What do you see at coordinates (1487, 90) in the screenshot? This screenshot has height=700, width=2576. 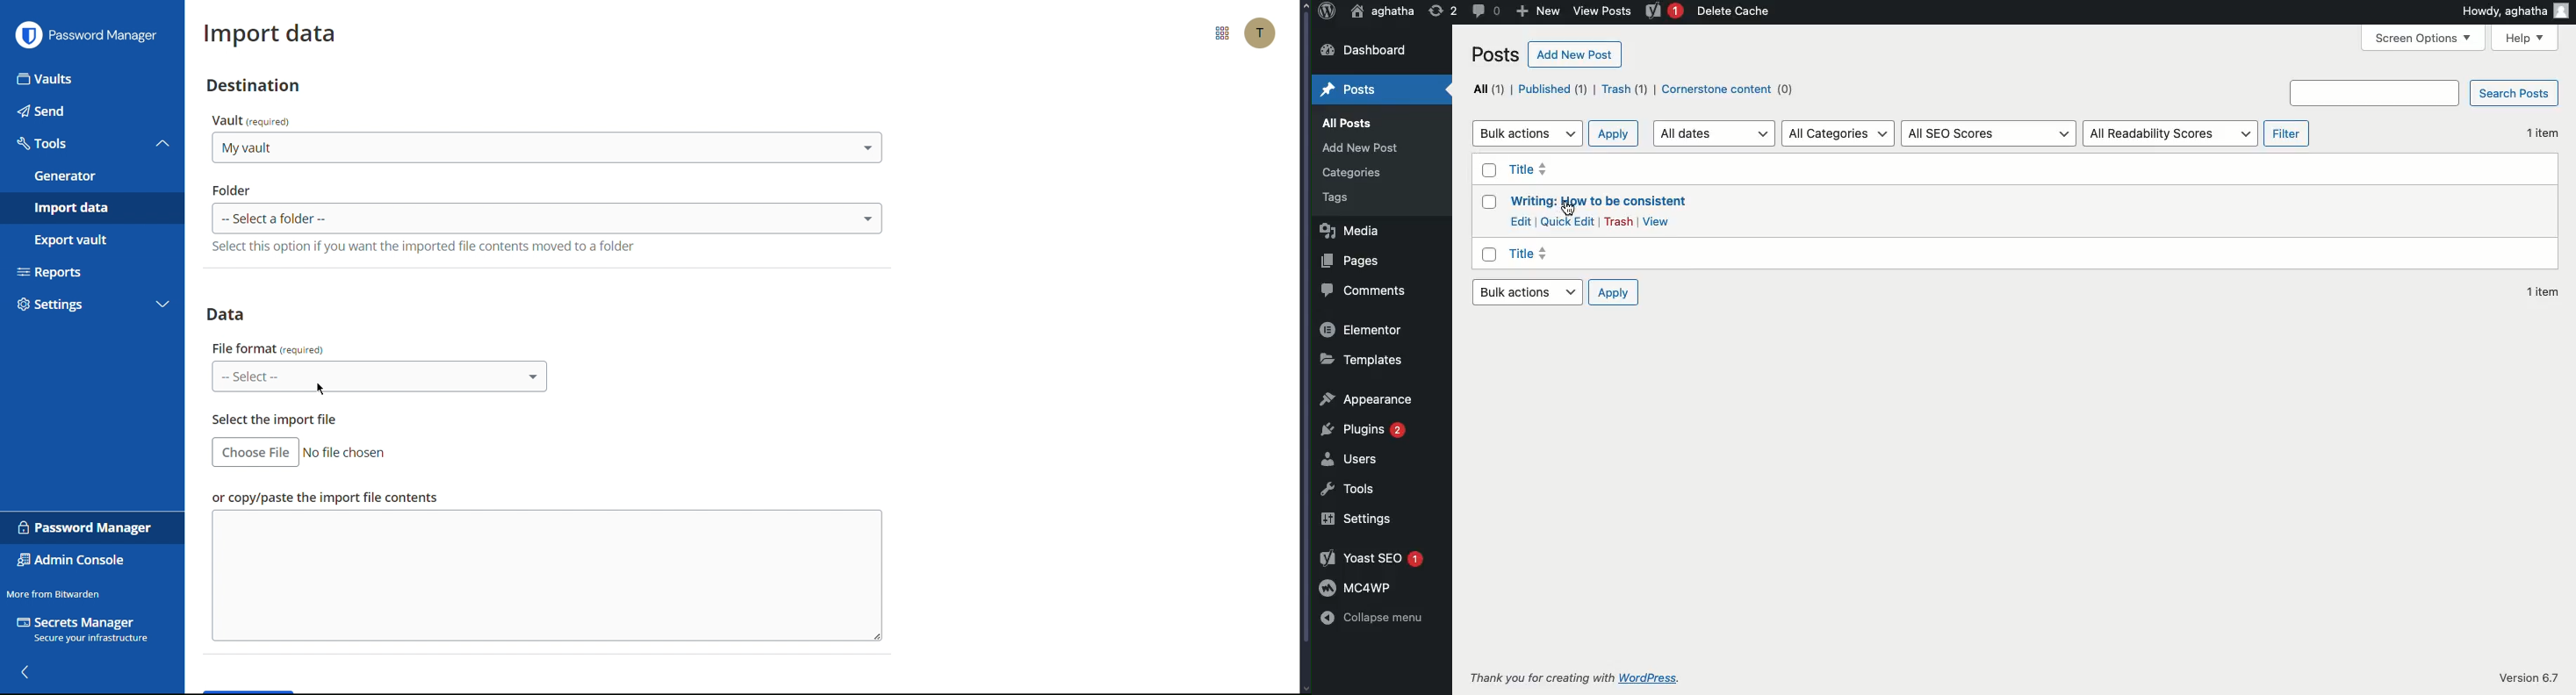 I see `All` at bounding box center [1487, 90].